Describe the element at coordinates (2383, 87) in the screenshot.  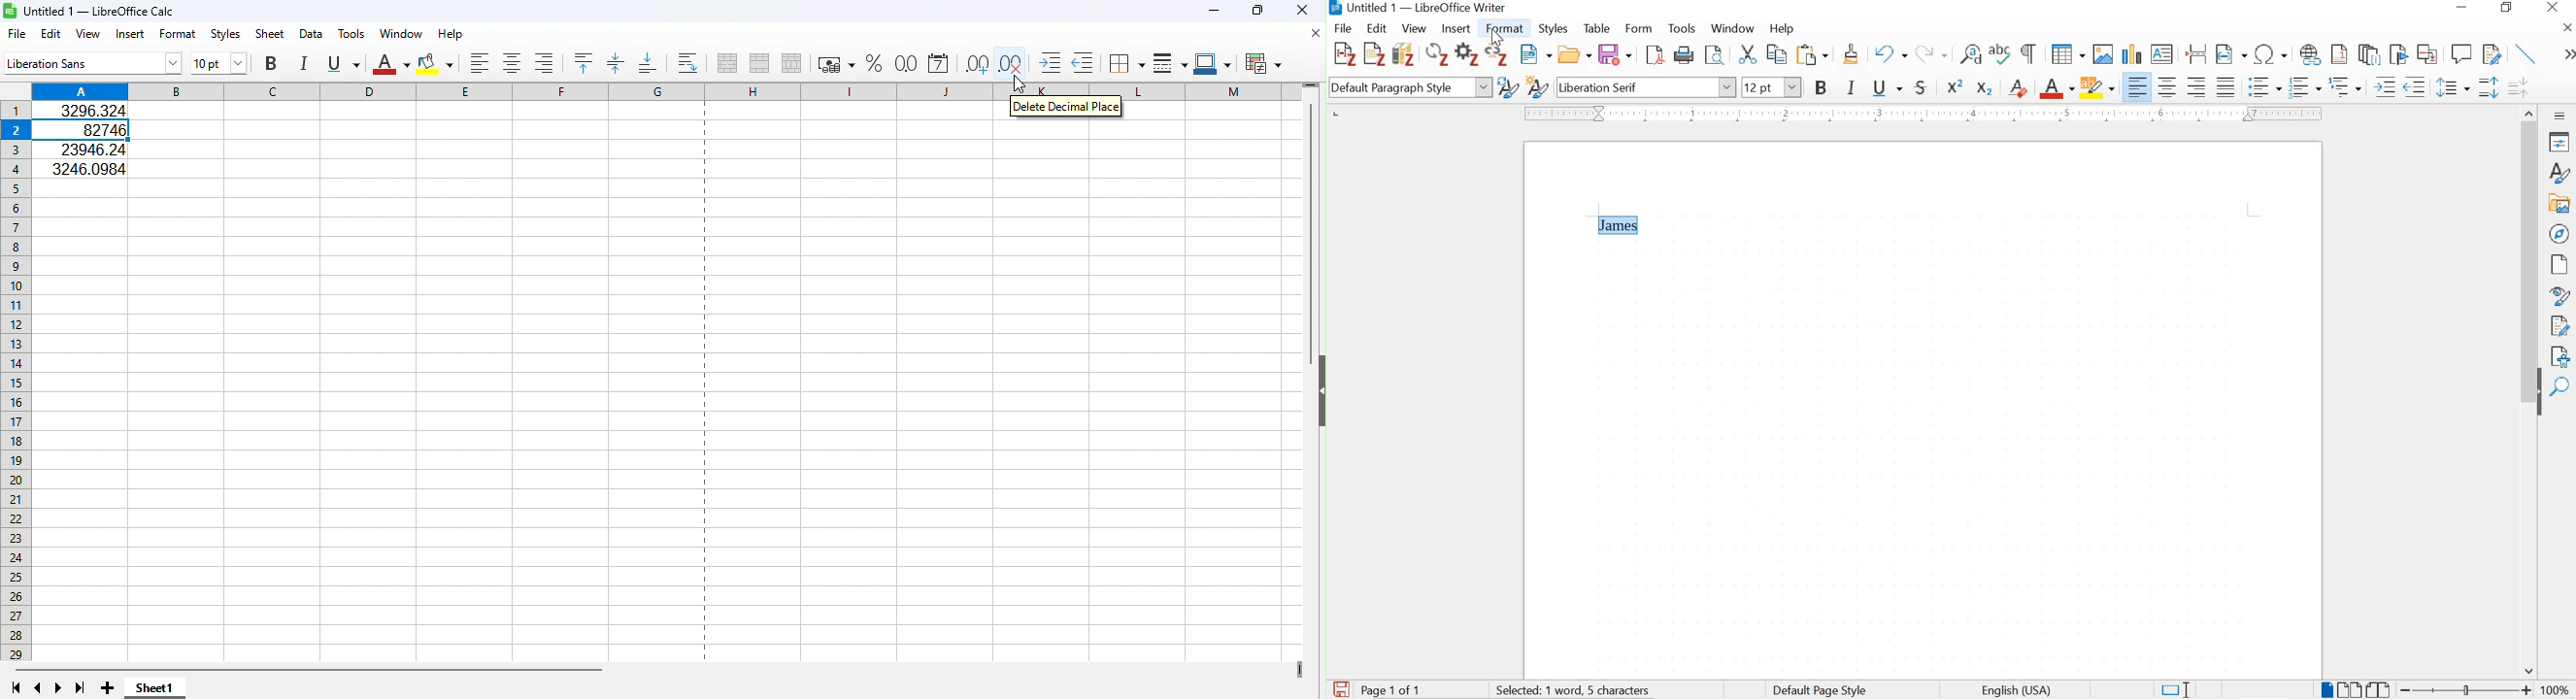
I see `Increase indent` at that location.